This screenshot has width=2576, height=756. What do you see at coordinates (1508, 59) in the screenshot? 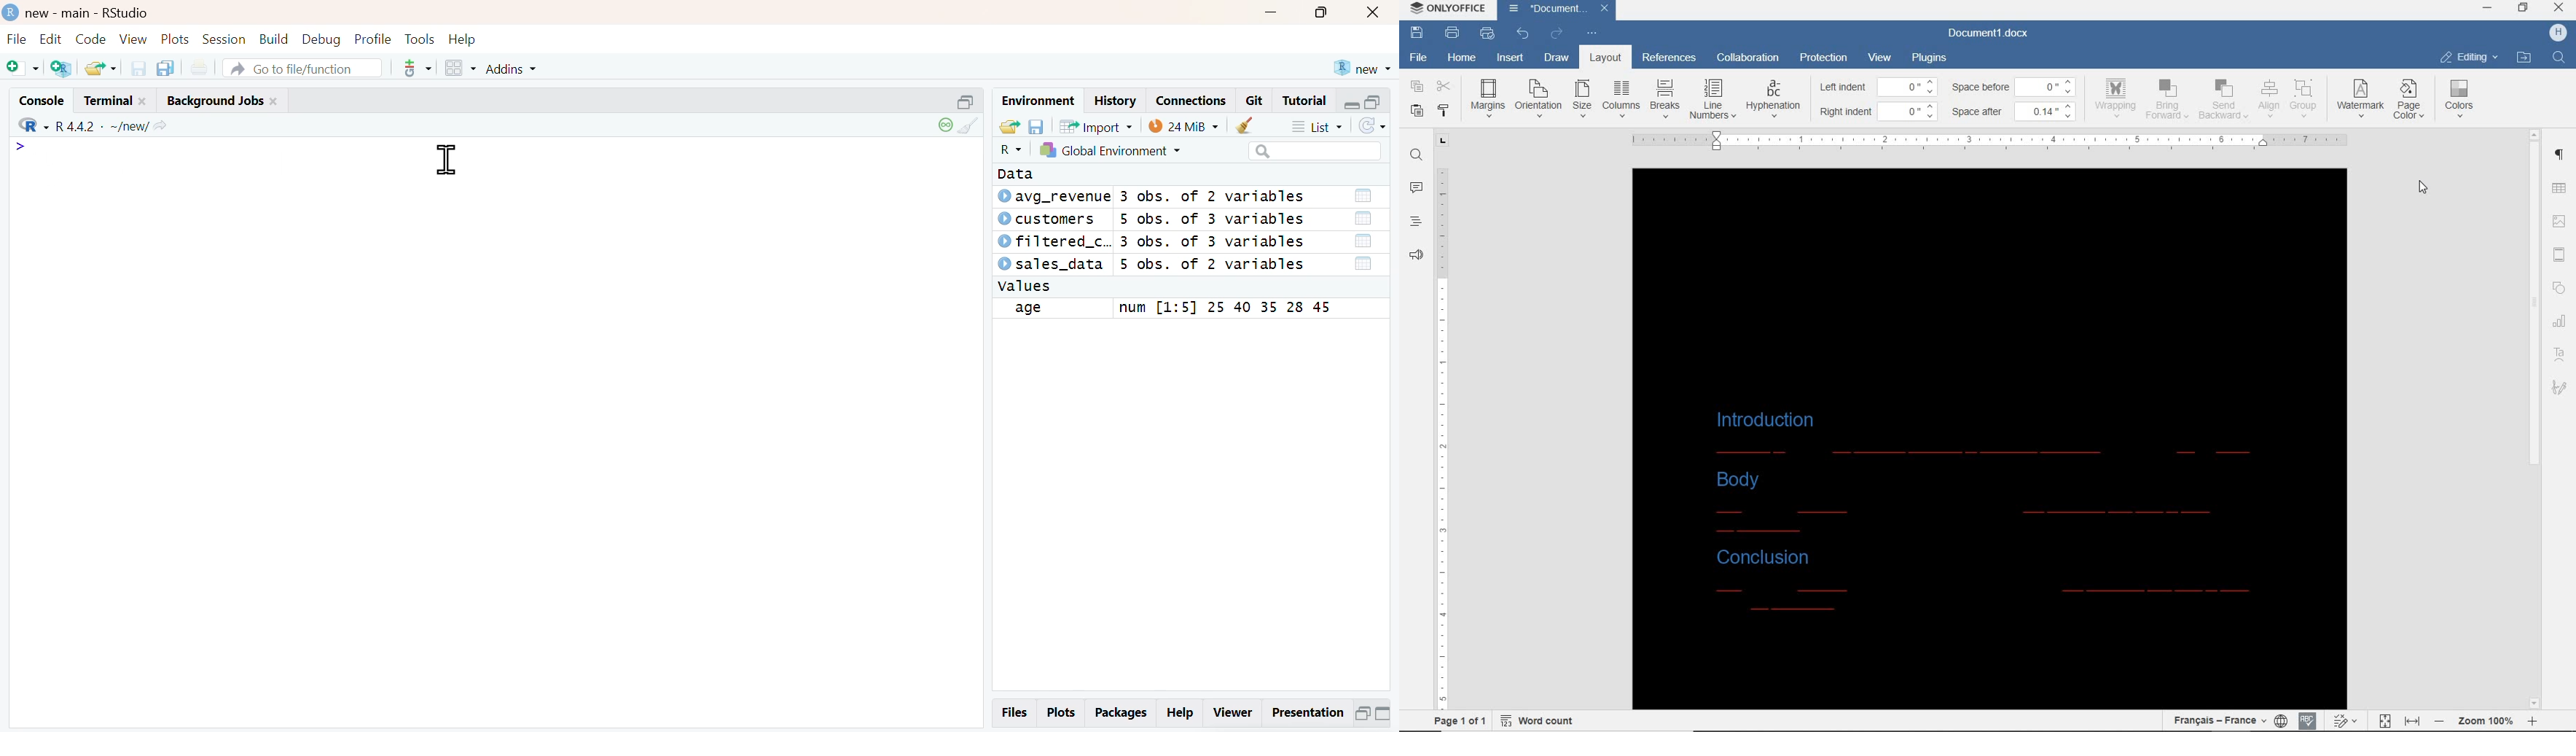
I see `insert` at bounding box center [1508, 59].